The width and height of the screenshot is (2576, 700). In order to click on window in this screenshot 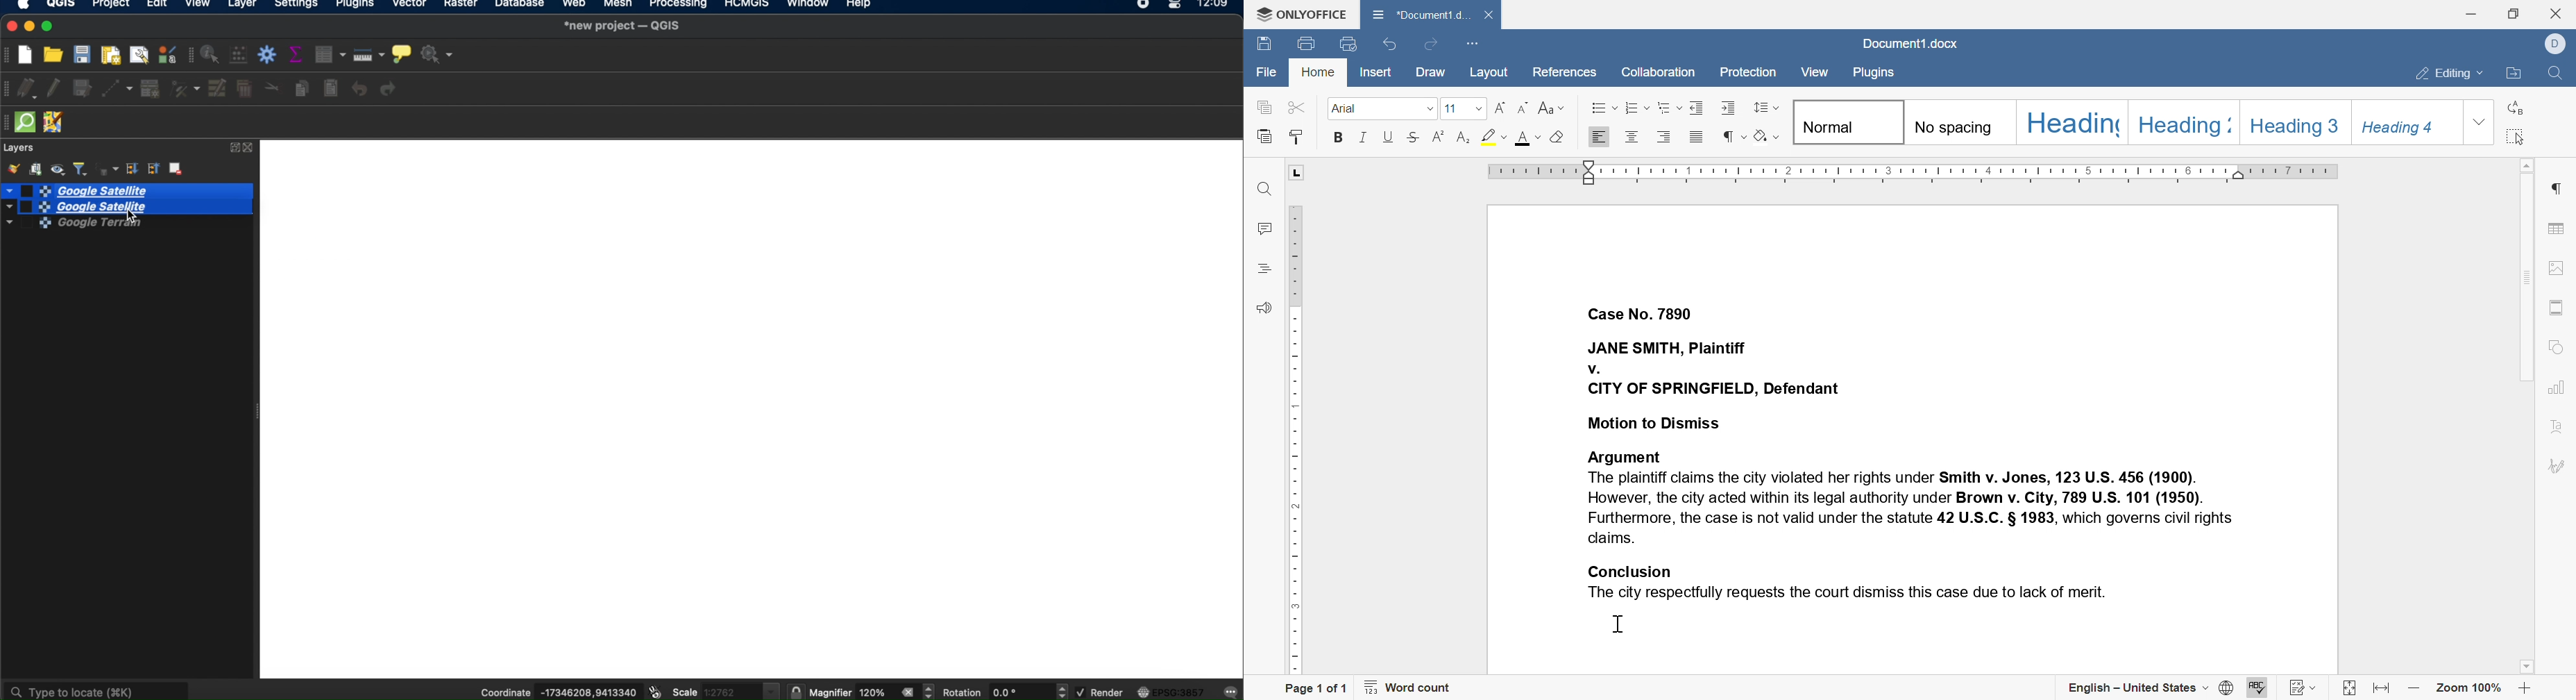, I will do `click(807, 5)`.